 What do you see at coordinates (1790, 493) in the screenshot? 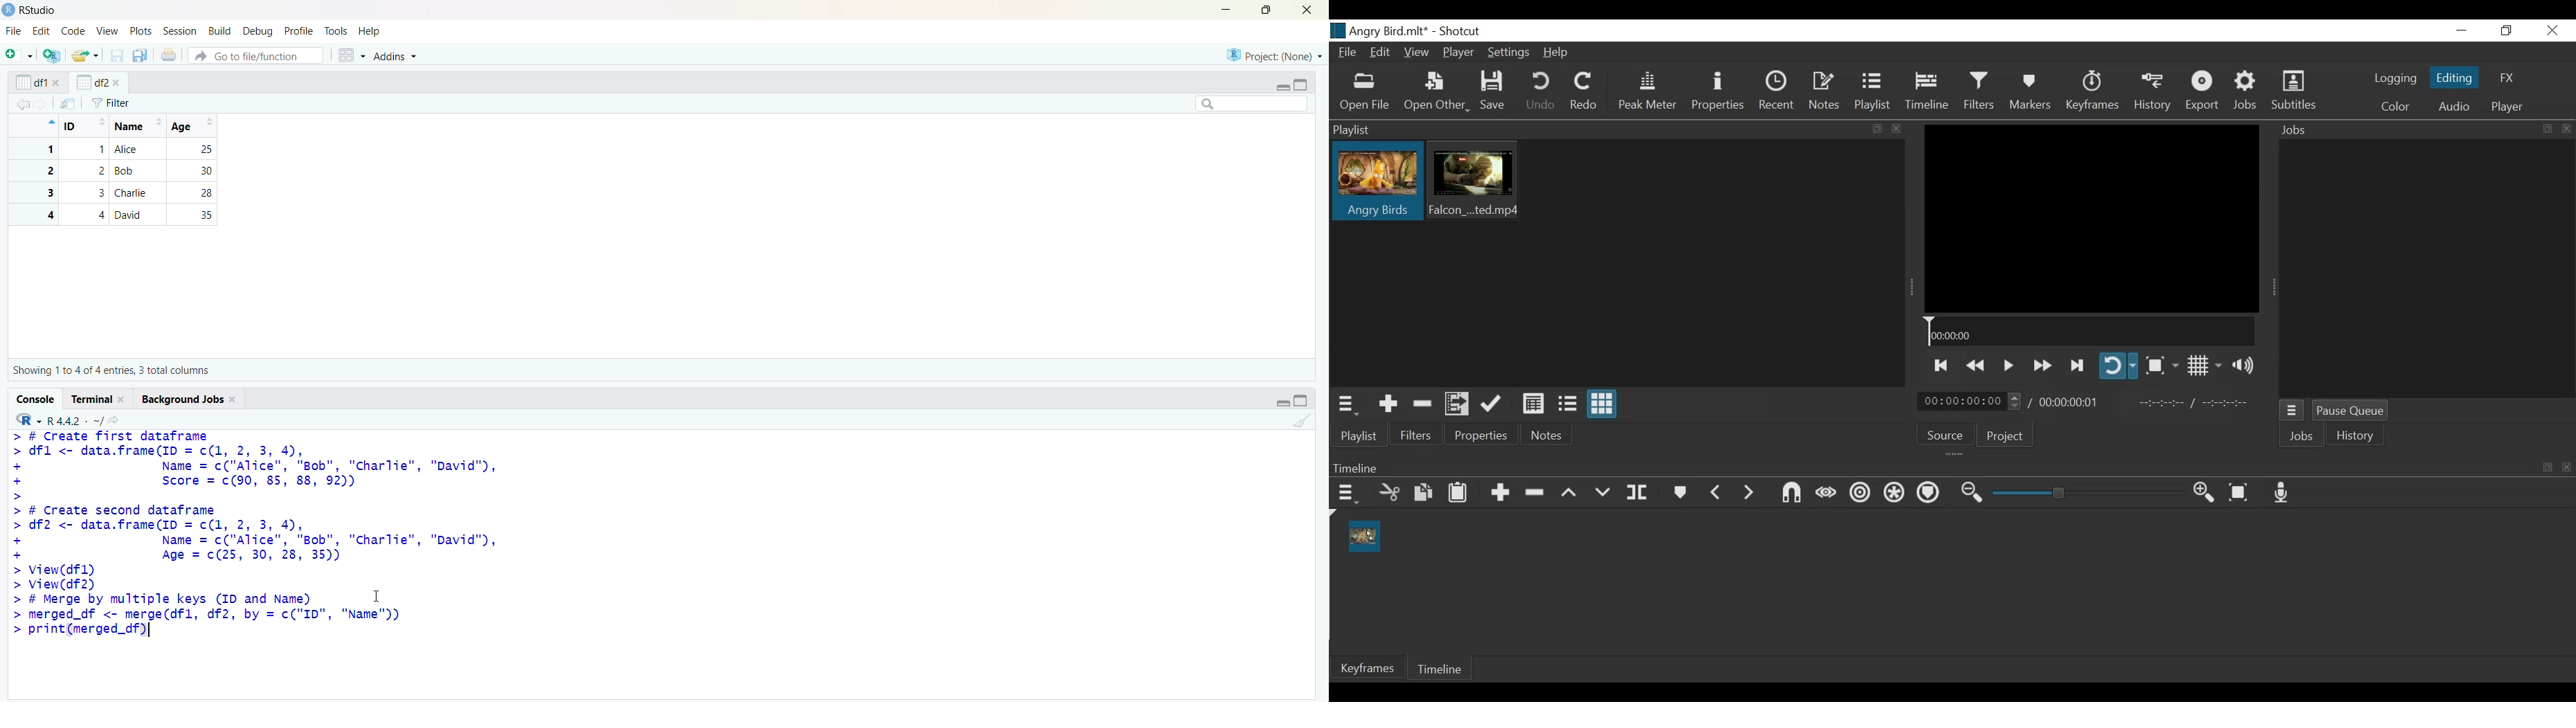
I see `Snap` at bounding box center [1790, 493].